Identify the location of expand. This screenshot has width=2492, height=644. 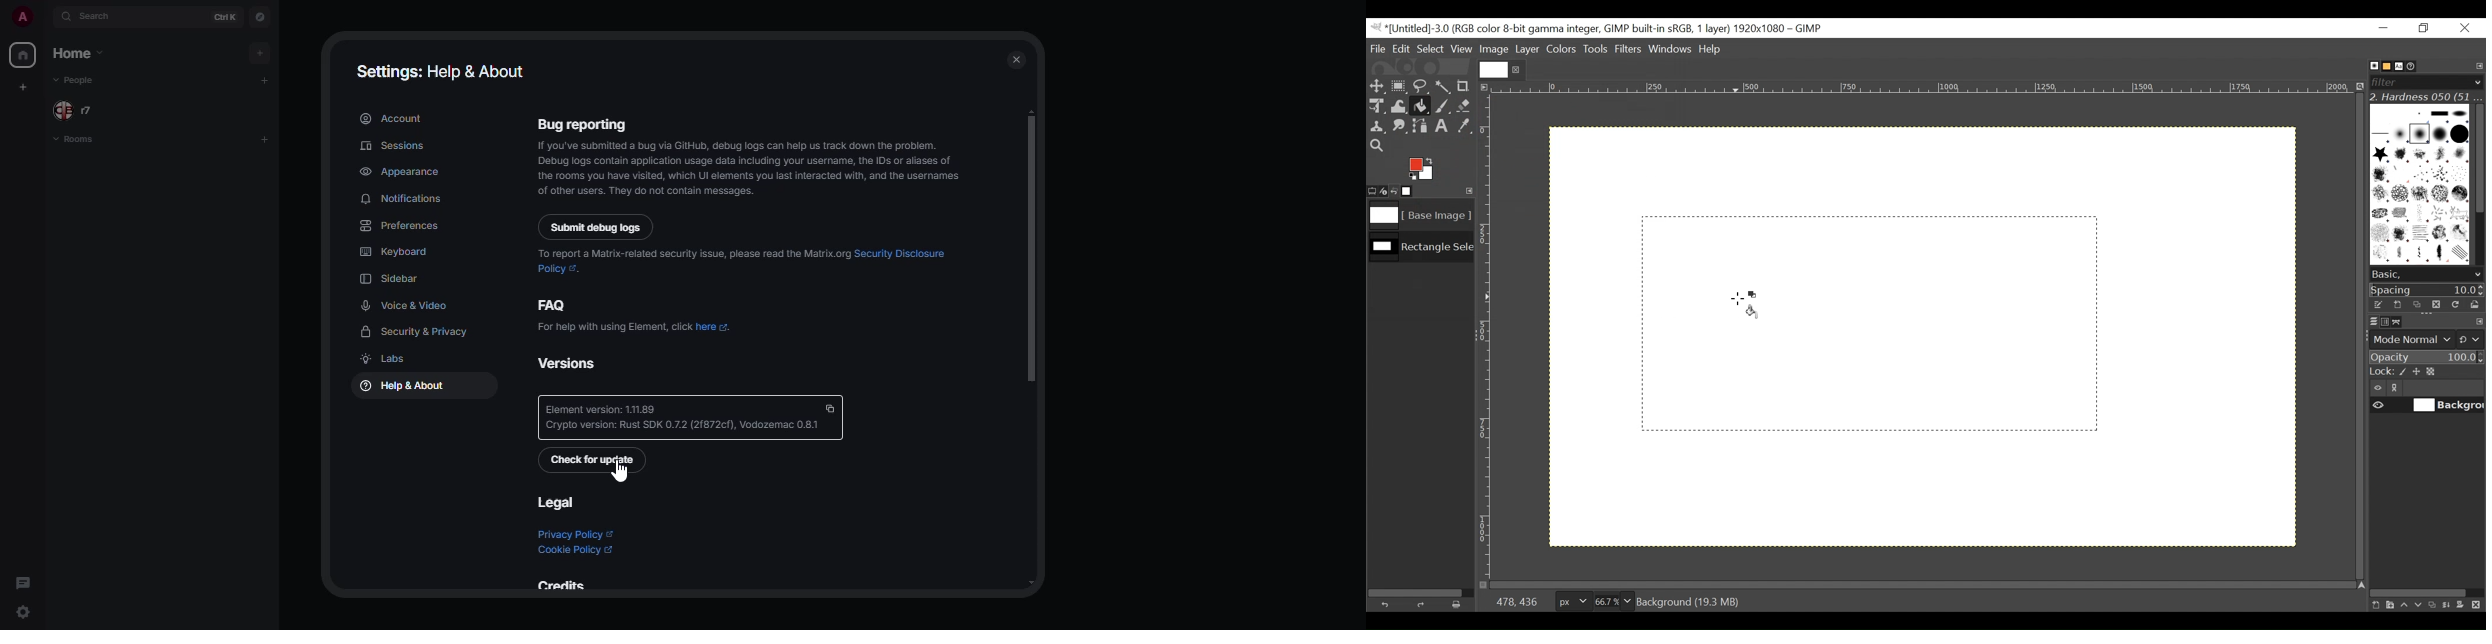
(46, 16).